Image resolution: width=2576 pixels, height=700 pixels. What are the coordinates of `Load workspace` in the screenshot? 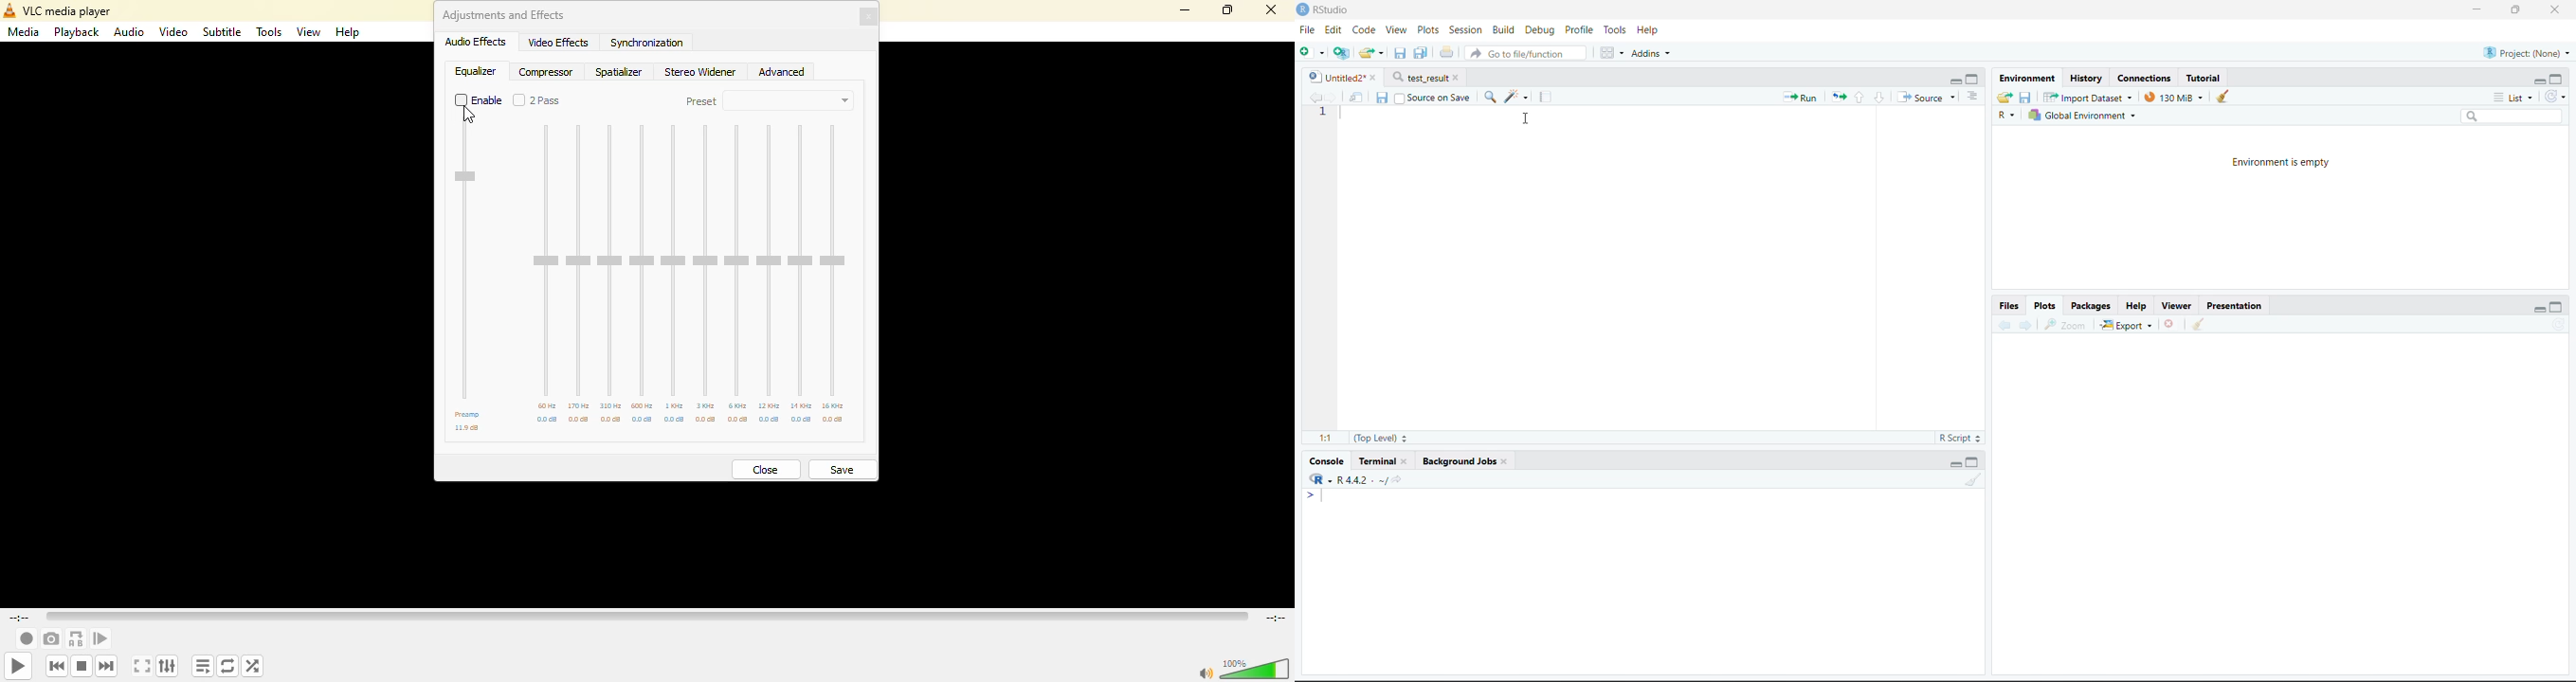 It's located at (2003, 98).